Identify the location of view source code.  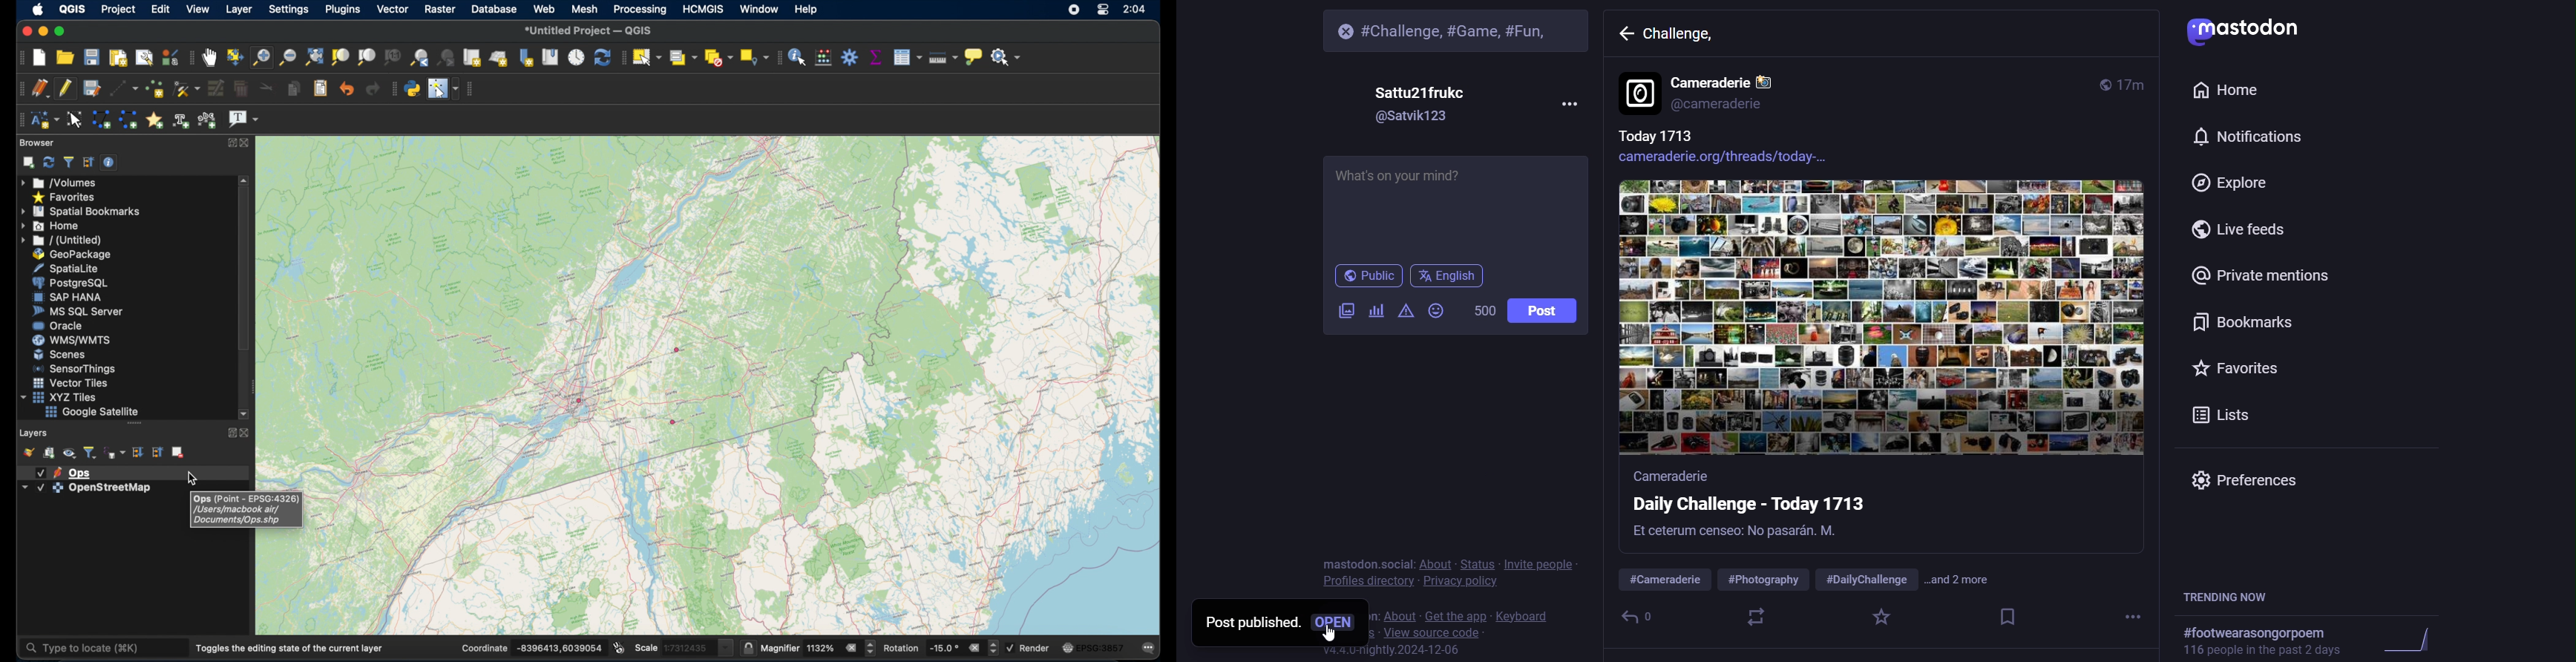
(1425, 632).